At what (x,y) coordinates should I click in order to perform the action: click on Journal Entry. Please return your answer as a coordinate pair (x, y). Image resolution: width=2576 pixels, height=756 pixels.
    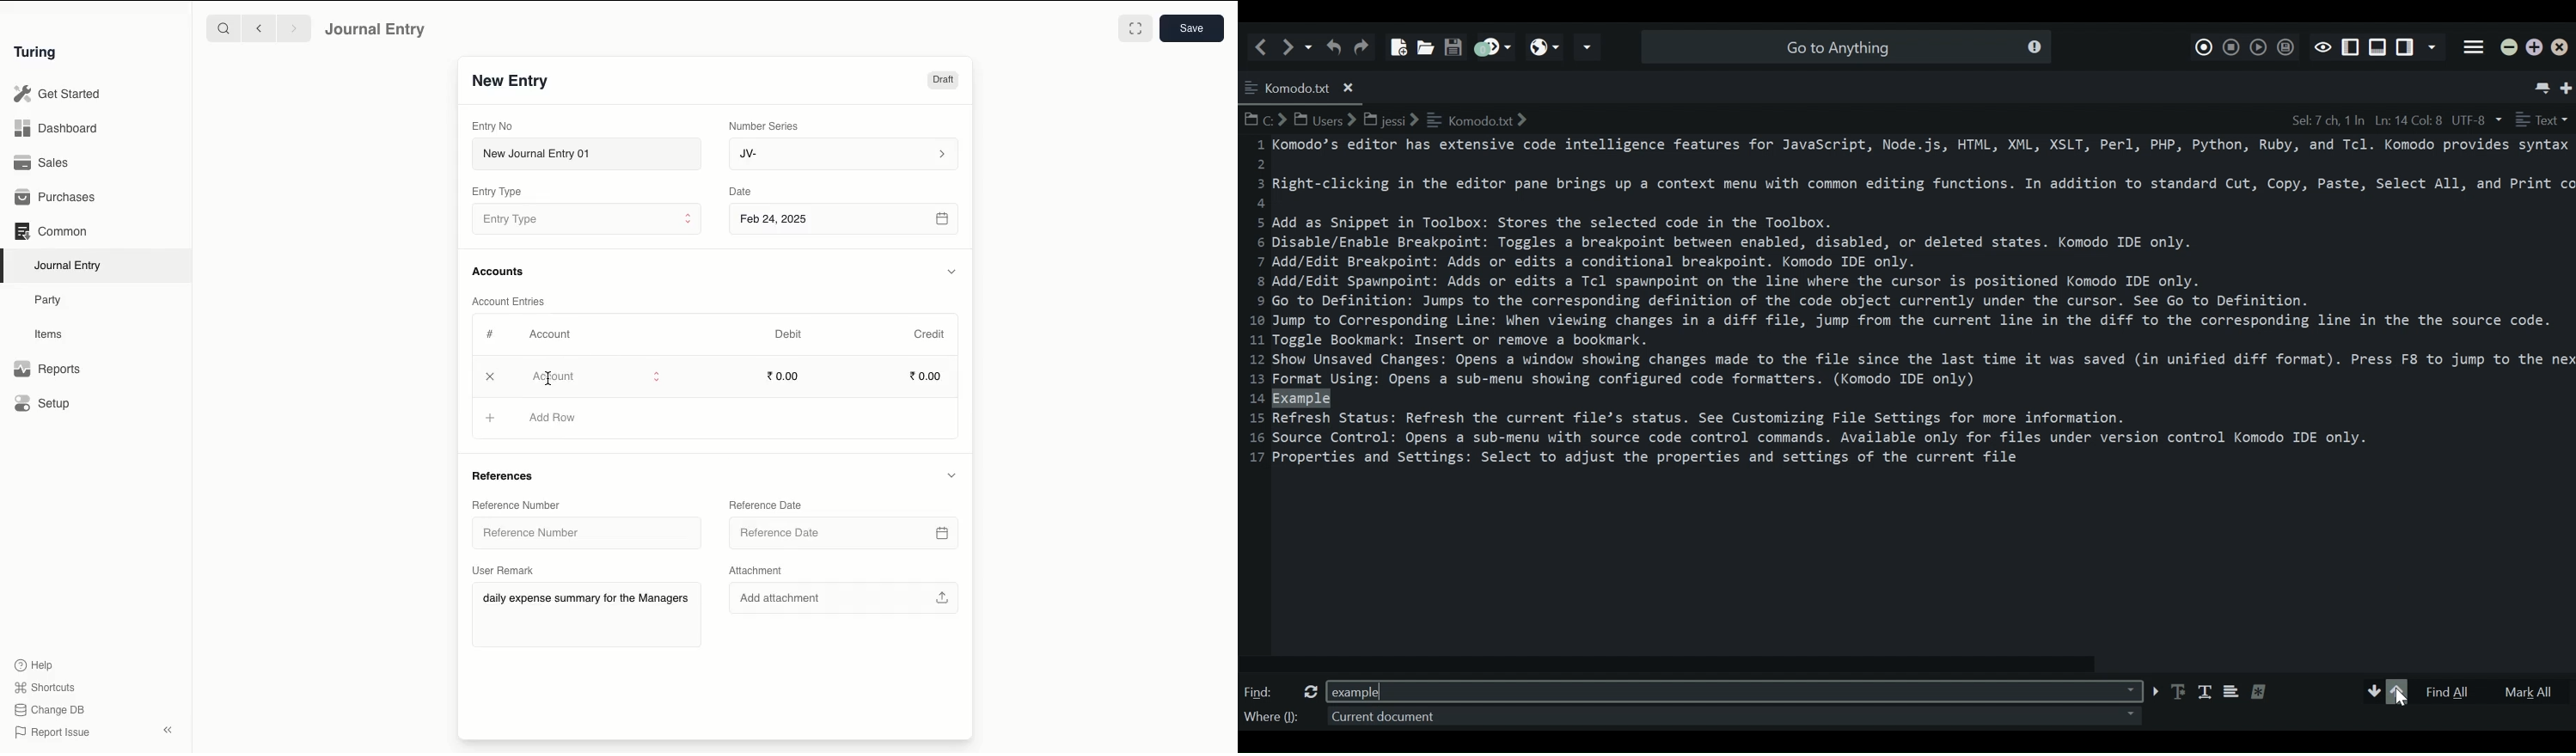
    Looking at the image, I should click on (69, 266).